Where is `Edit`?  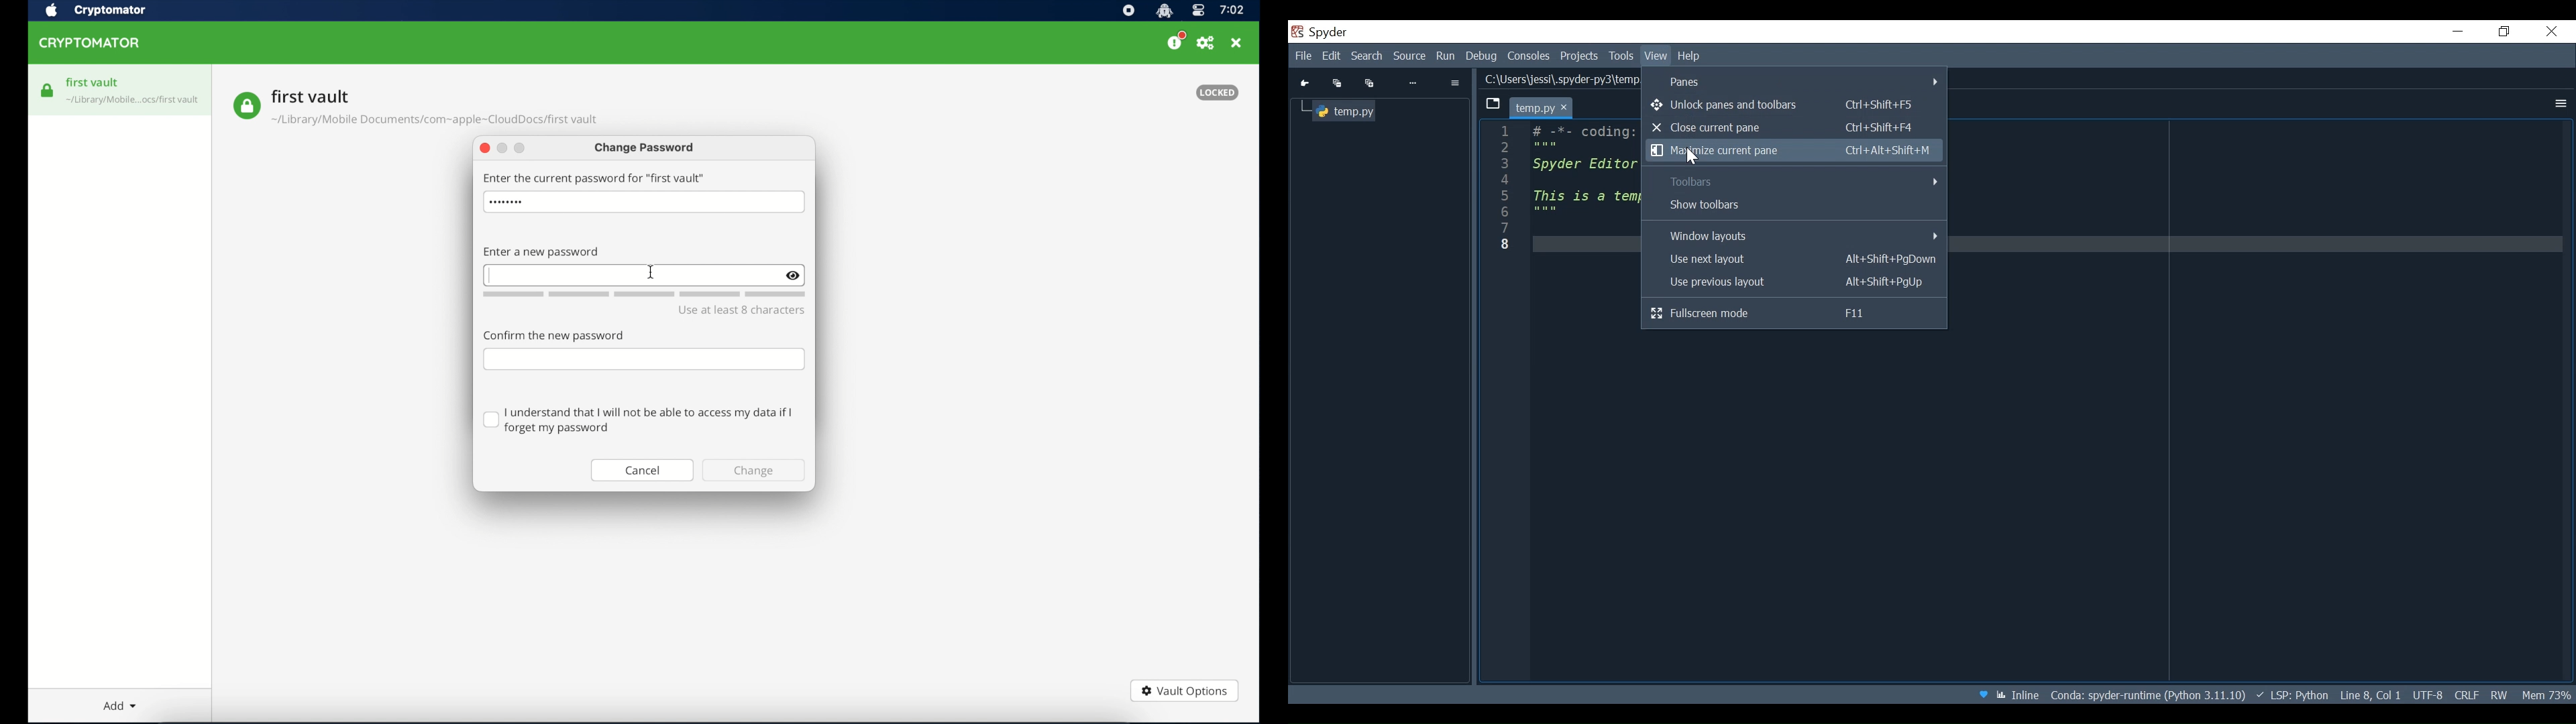
Edit is located at coordinates (1333, 56).